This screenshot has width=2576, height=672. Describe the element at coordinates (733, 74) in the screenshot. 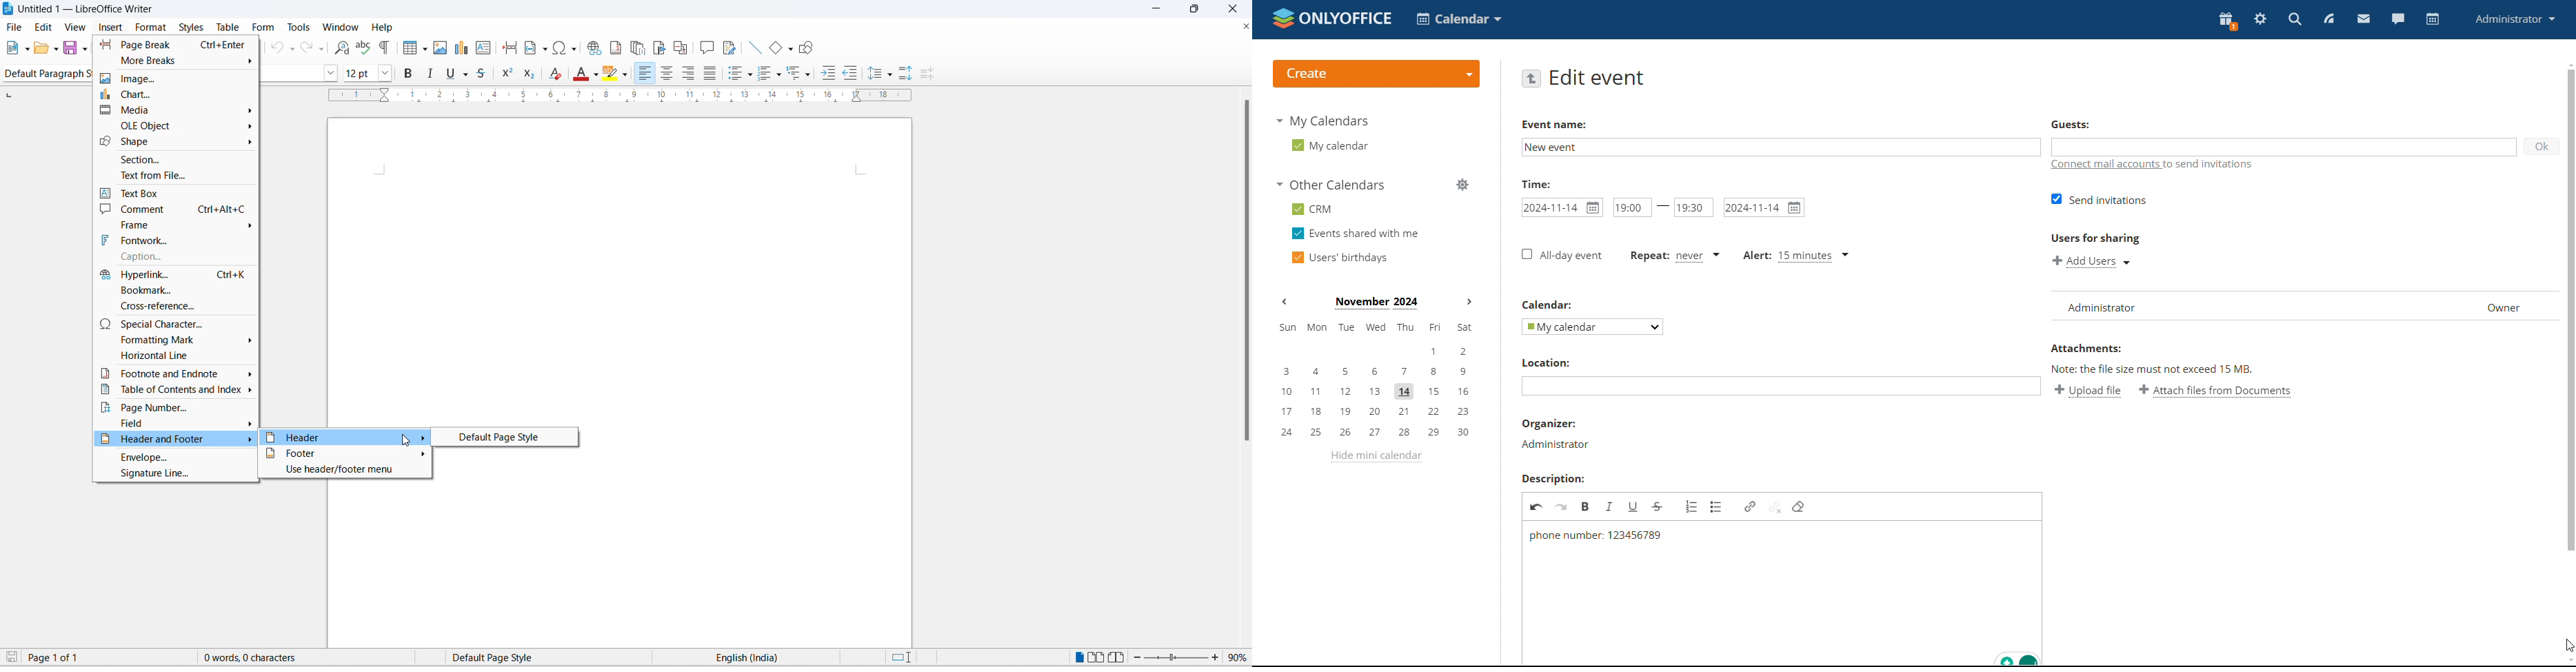

I see `toggle unordered list` at that location.